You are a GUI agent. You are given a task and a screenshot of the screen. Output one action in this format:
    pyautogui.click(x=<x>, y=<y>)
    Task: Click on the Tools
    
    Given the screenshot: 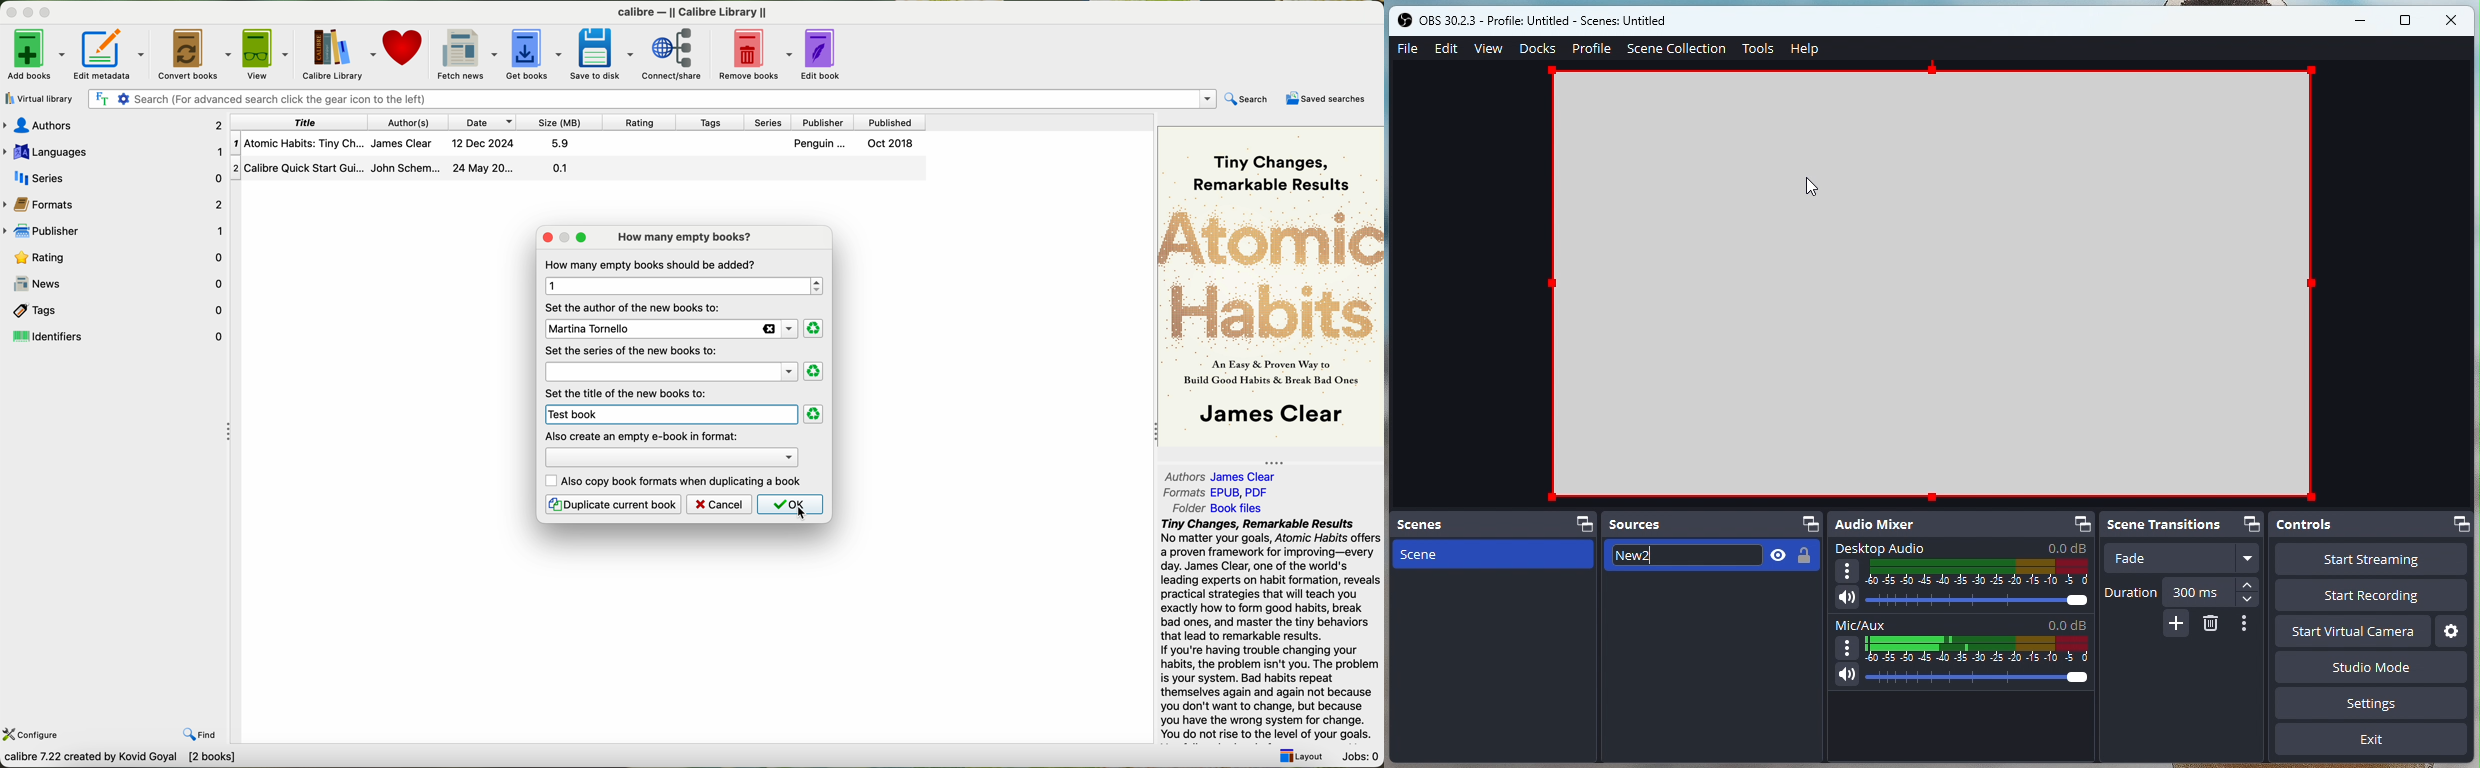 What is the action you would take?
    pyautogui.click(x=1758, y=50)
    